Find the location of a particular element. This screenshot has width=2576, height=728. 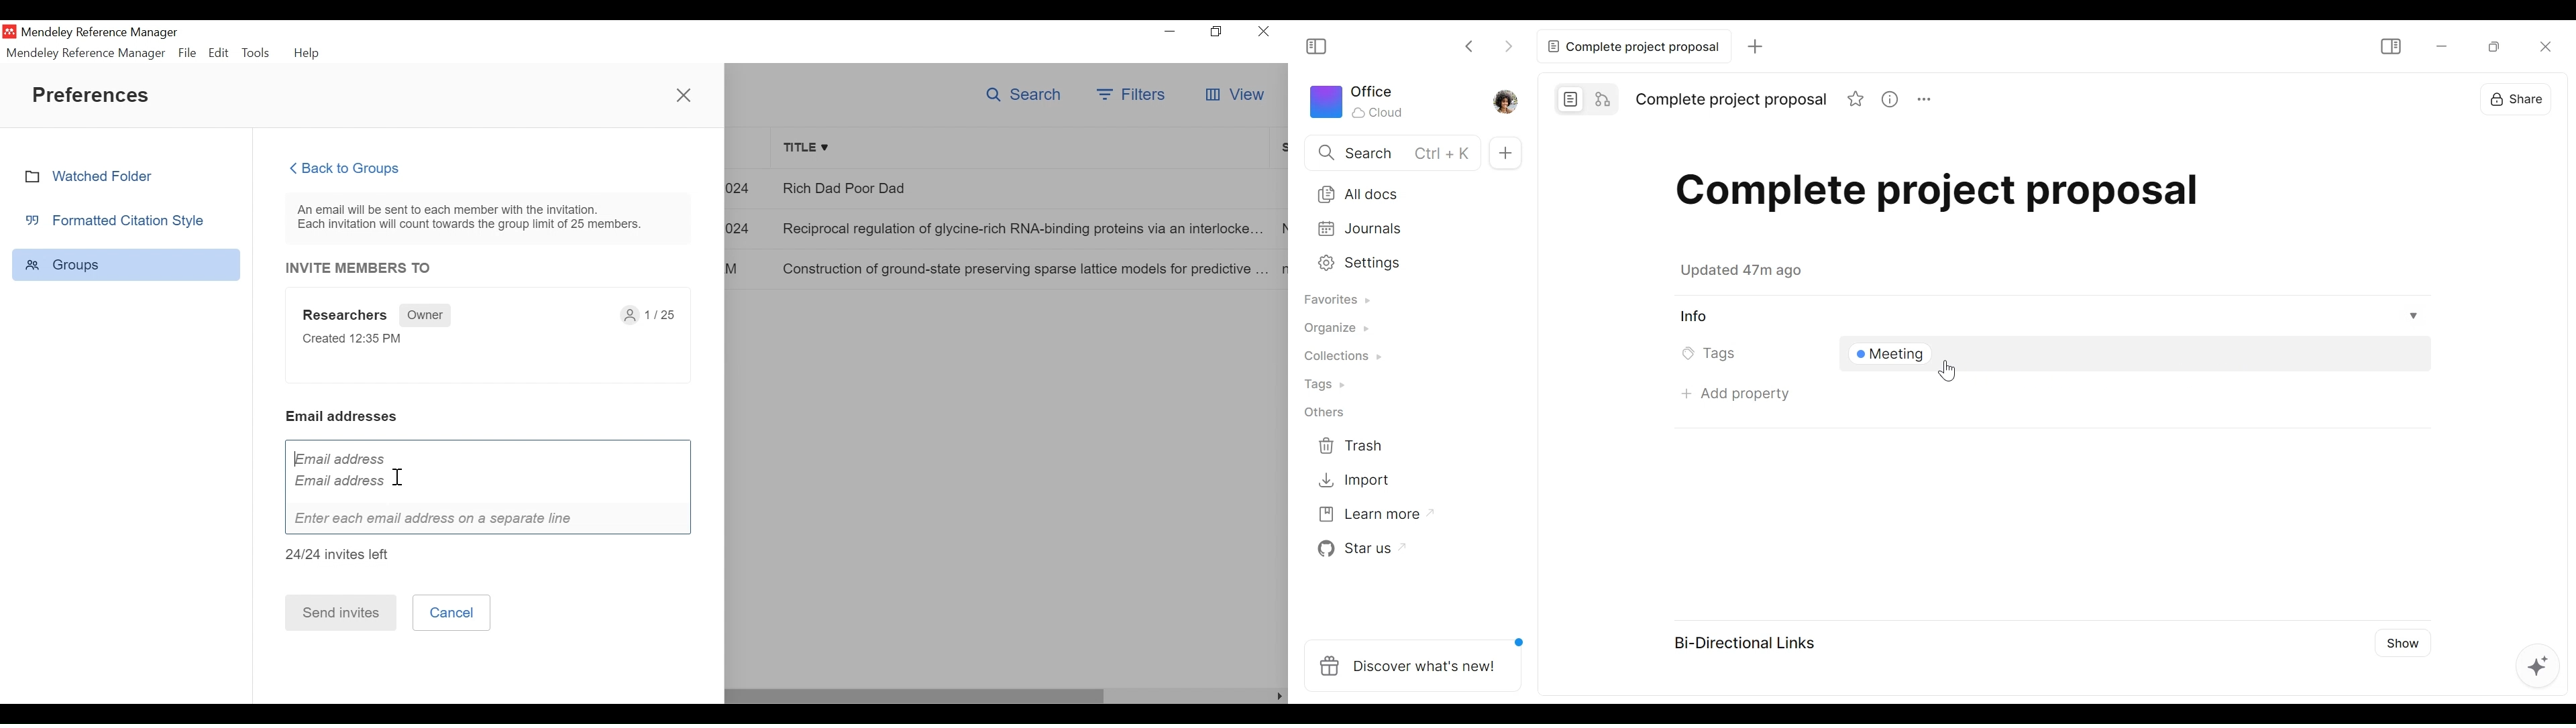

Mendeley Reference Manager is located at coordinates (99, 32).